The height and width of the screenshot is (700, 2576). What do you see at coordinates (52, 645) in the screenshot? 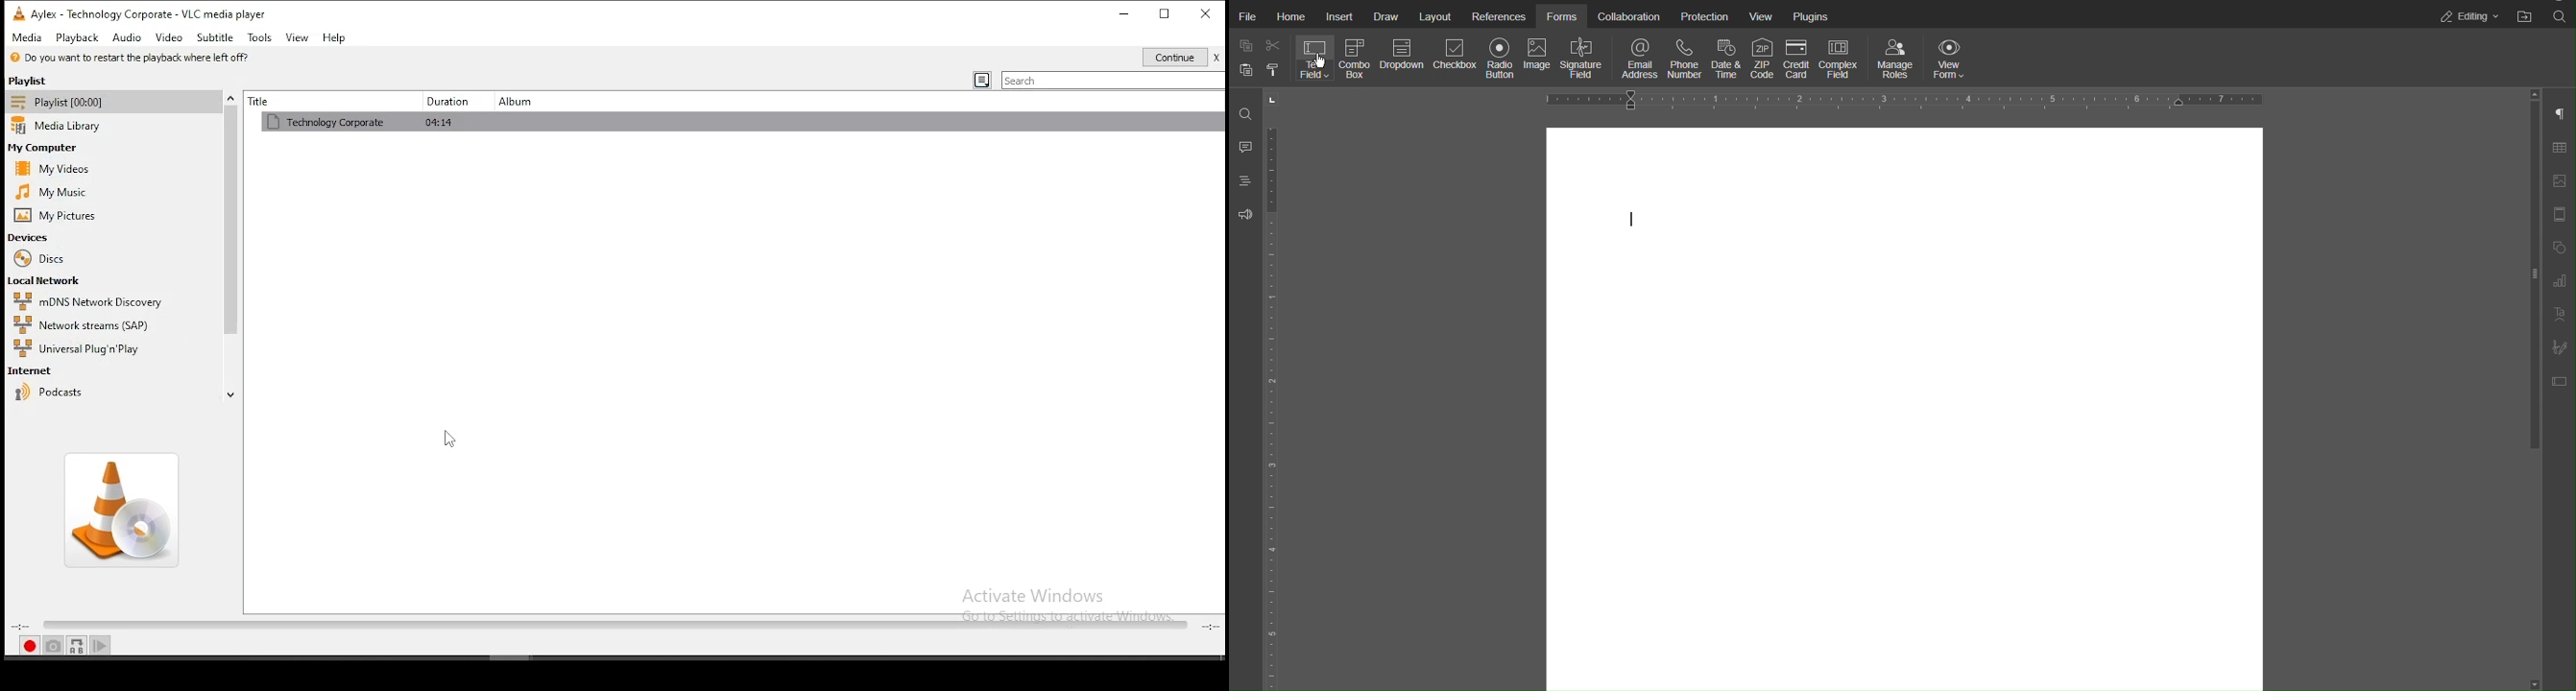
I see `take a snapshot` at bounding box center [52, 645].